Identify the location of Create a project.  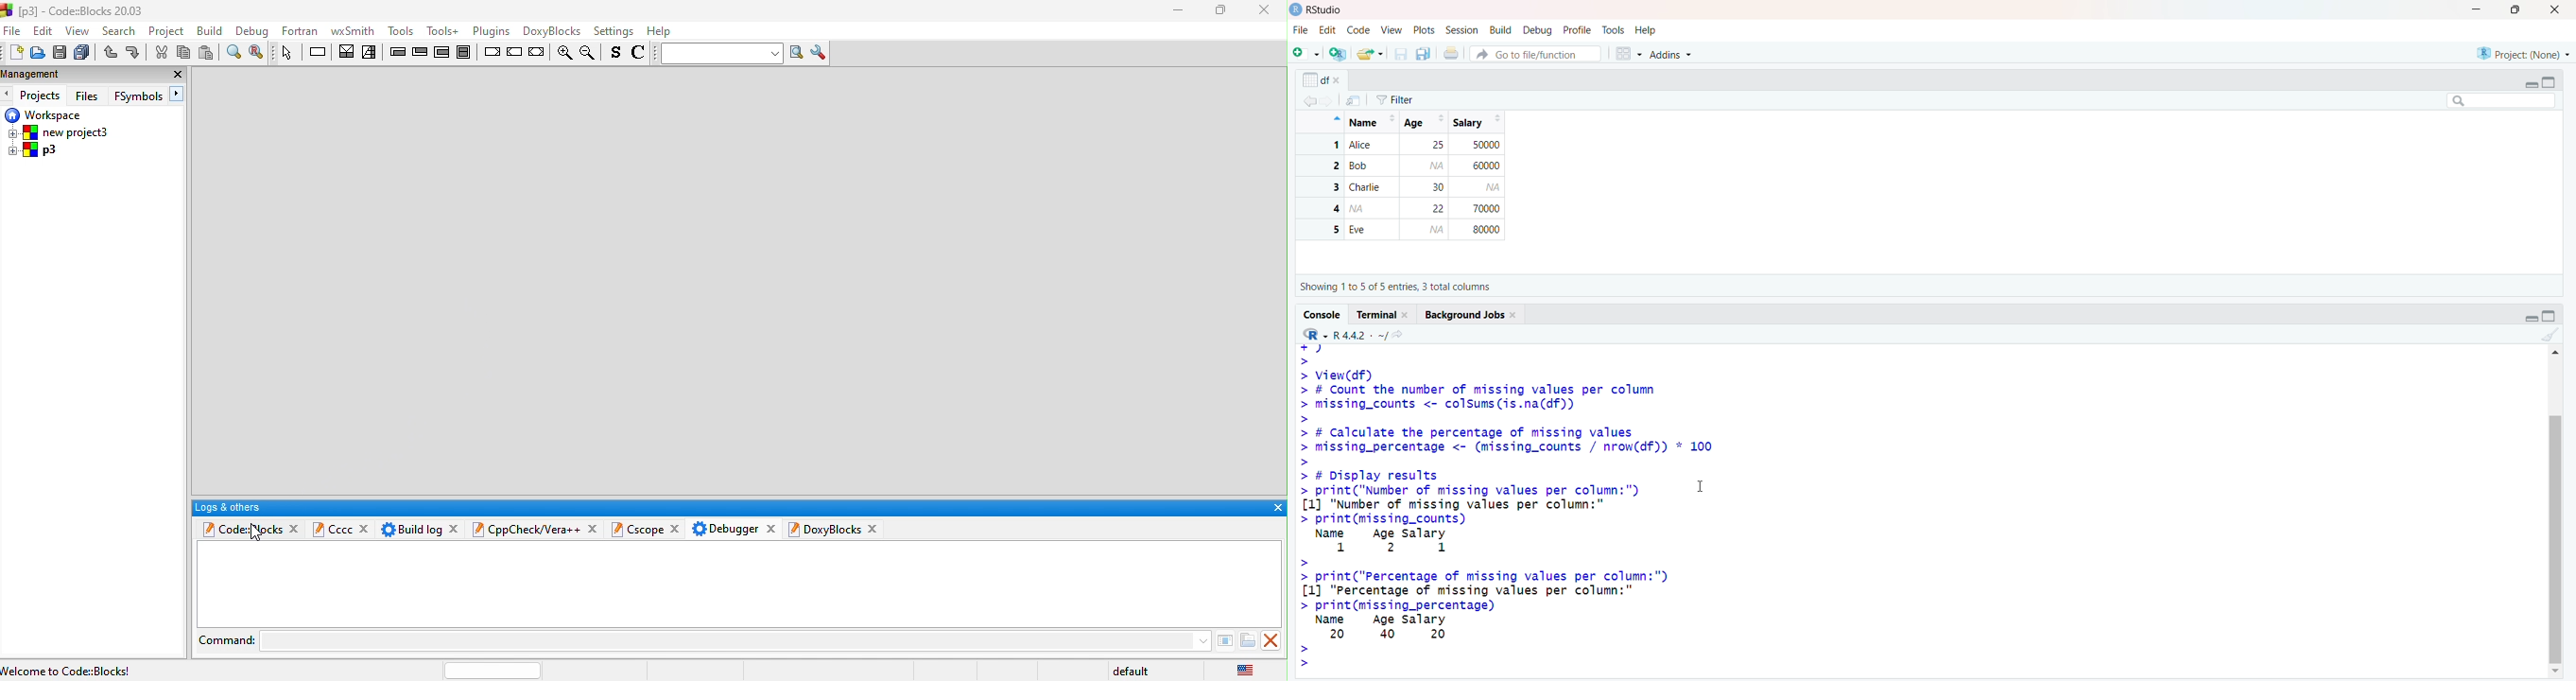
(1336, 54).